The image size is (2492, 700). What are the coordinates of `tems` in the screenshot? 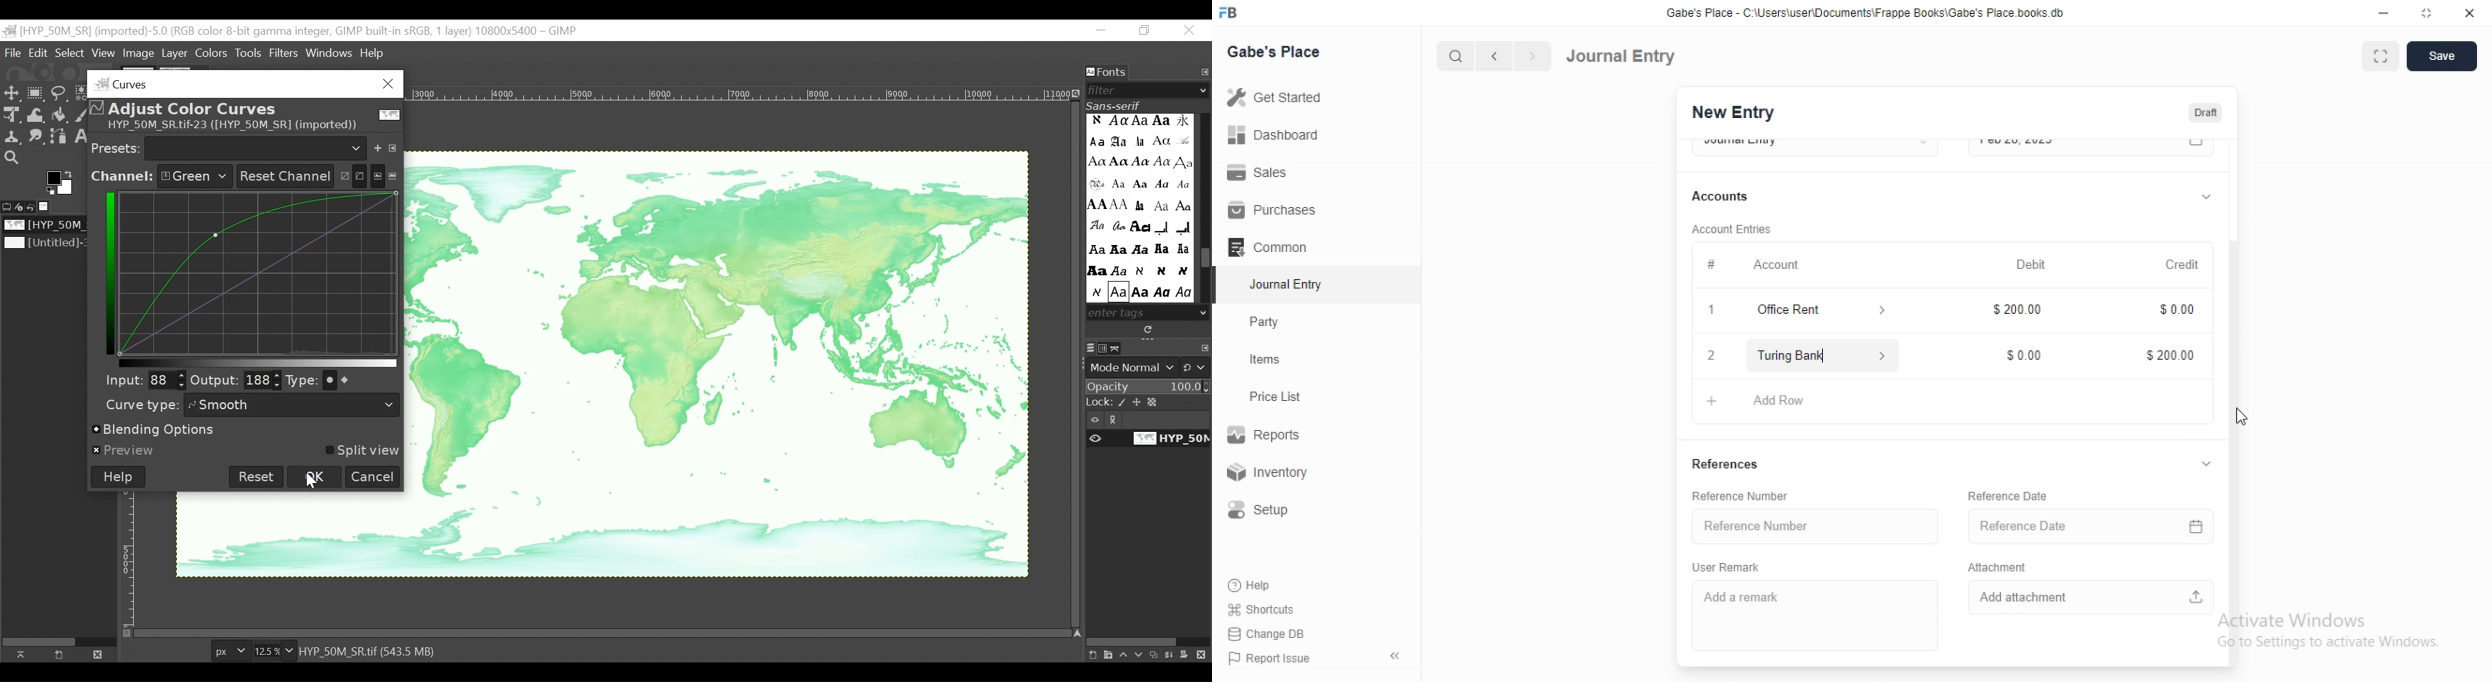 It's located at (1273, 360).